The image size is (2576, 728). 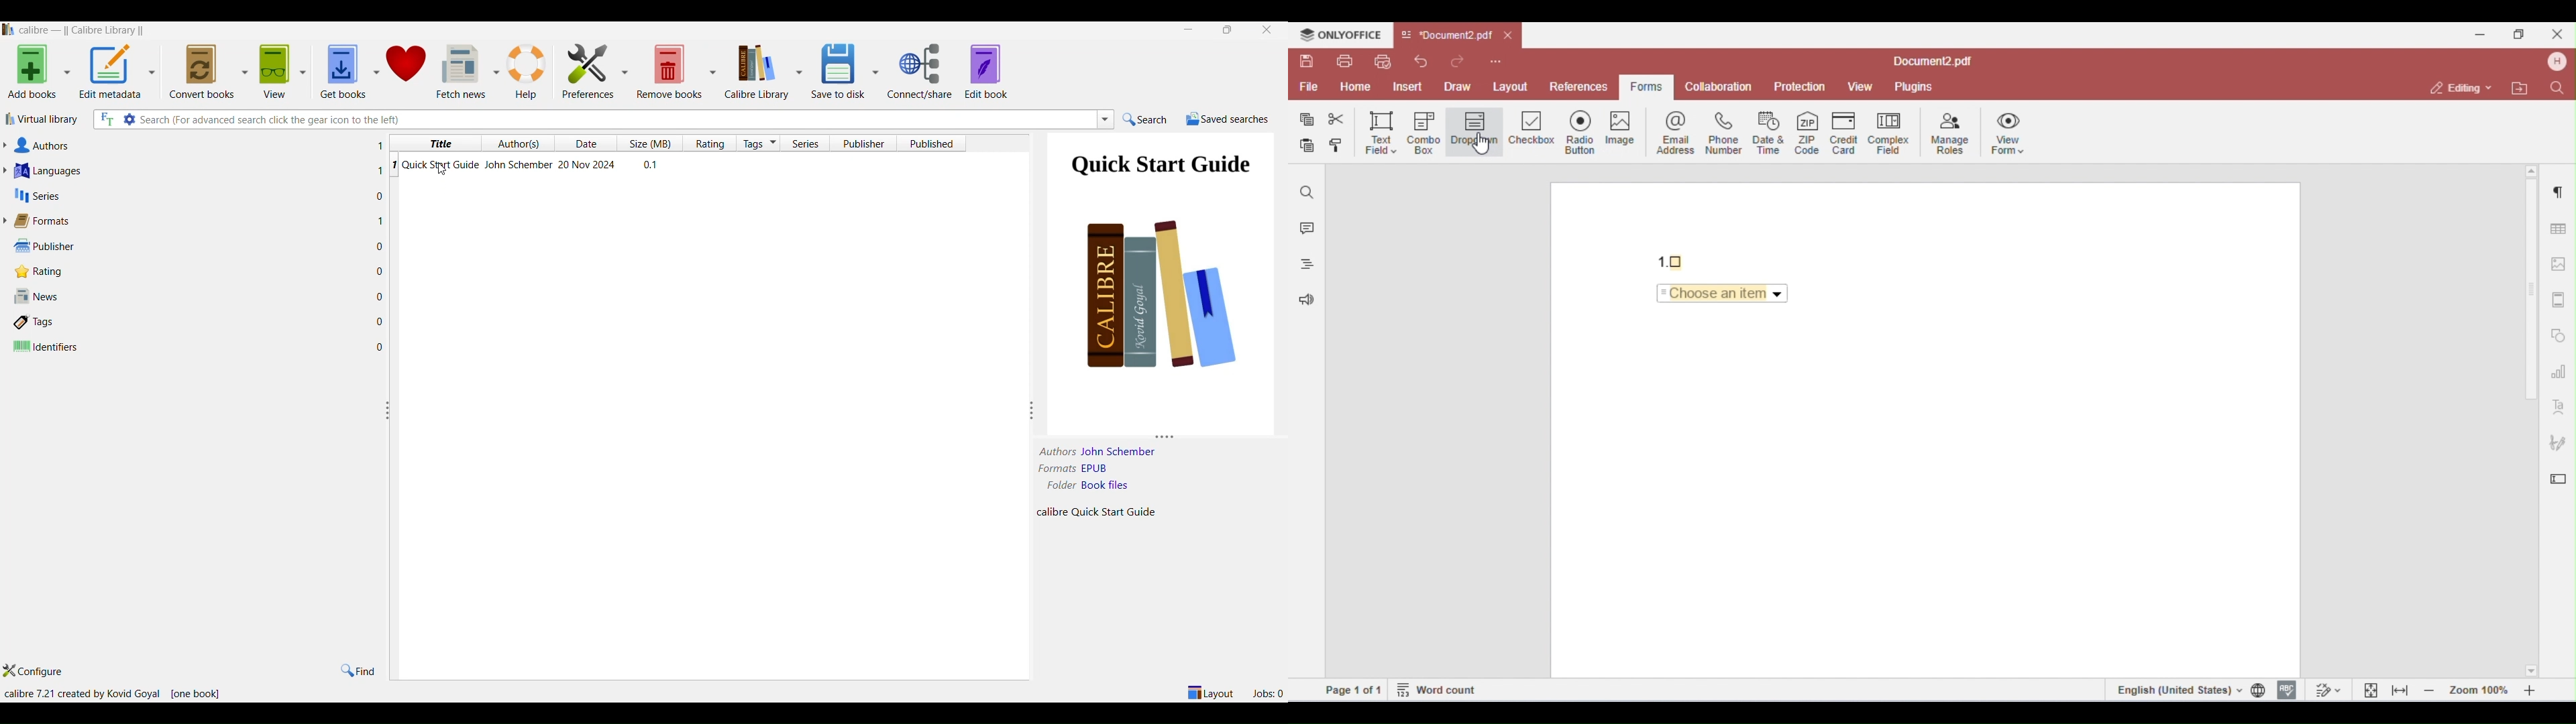 What do you see at coordinates (1230, 31) in the screenshot?
I see `maximize` at bounding box center [1230, 31].